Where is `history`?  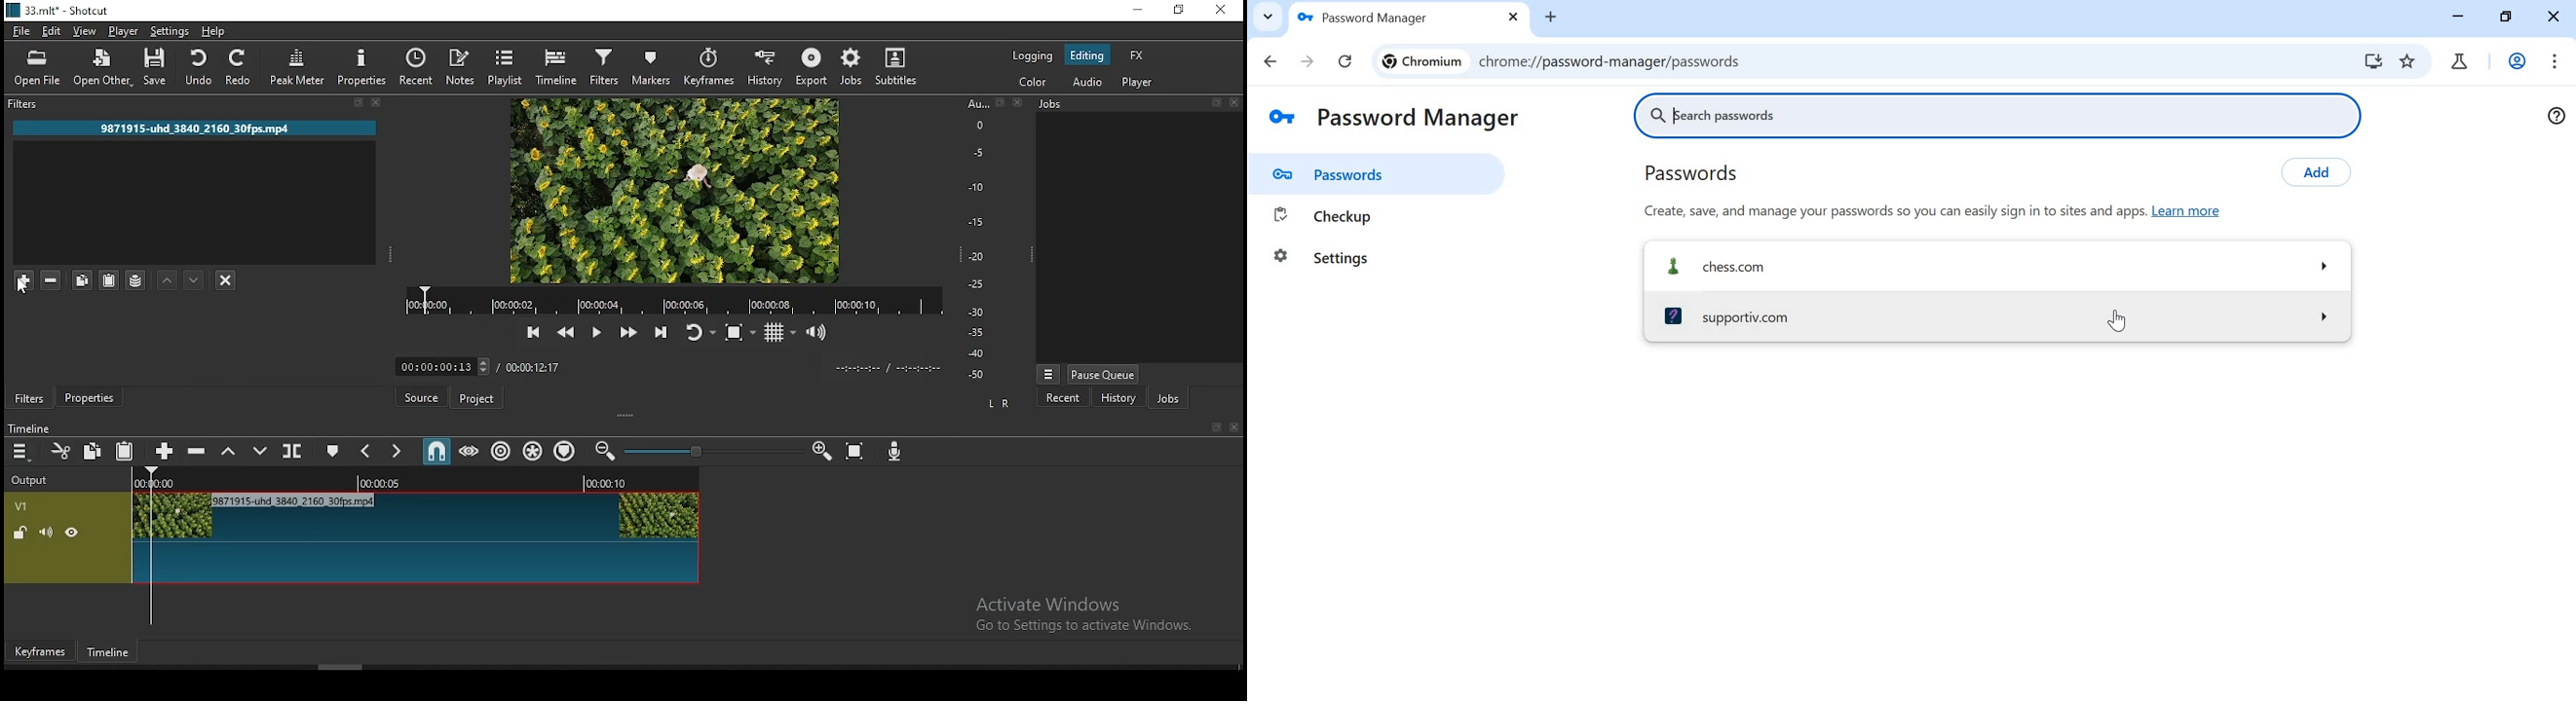 history is located at coordinates (769, 67).